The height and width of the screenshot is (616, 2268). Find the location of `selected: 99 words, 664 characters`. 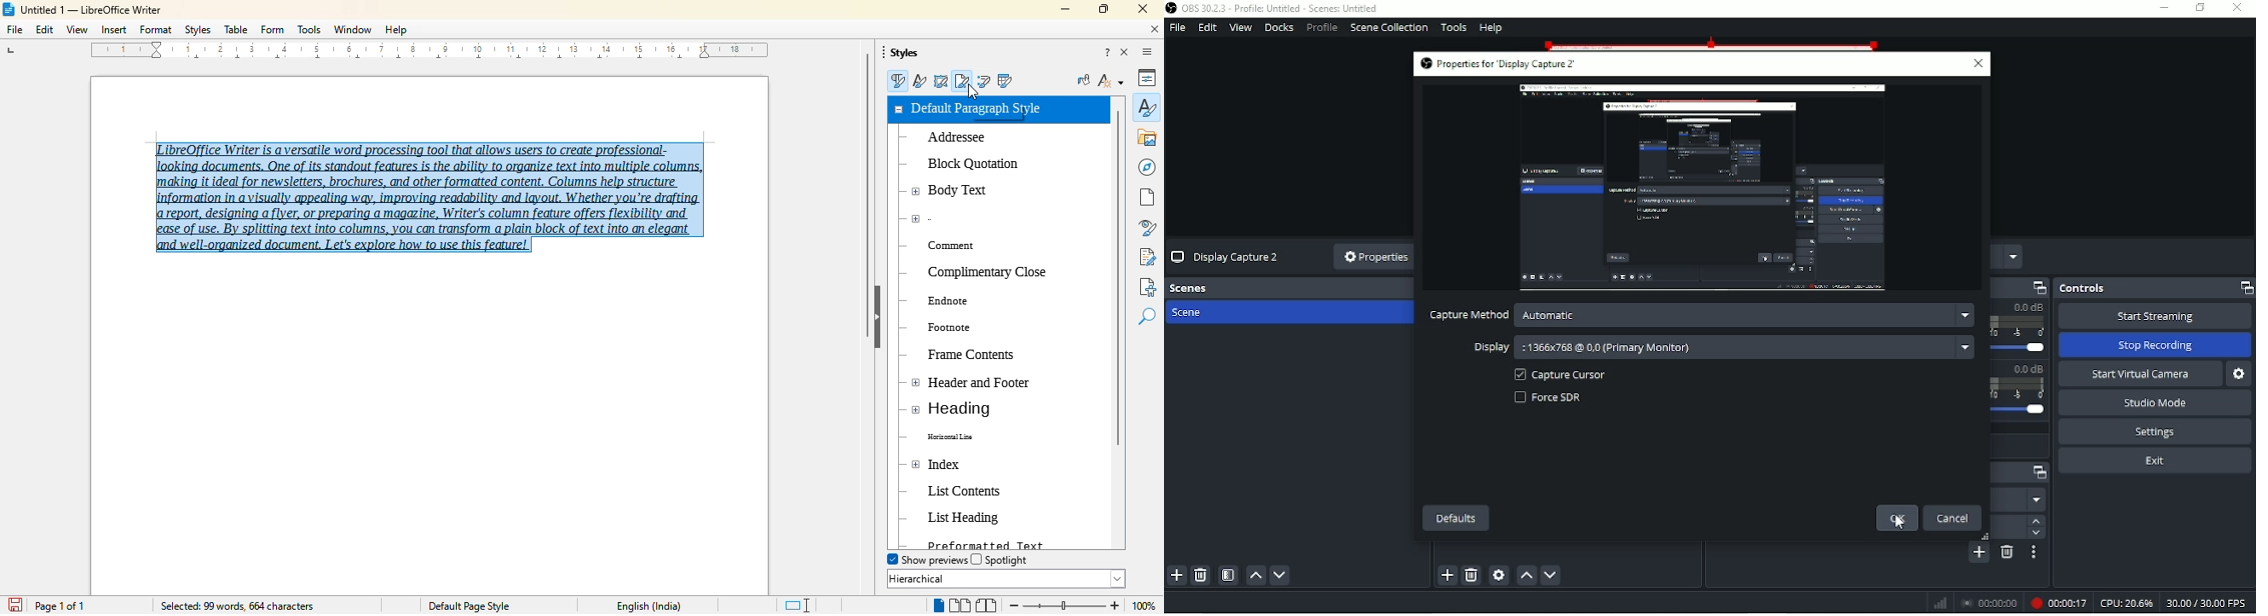

selected: 99 words, 664 characters is located at coordinates (236, 606).